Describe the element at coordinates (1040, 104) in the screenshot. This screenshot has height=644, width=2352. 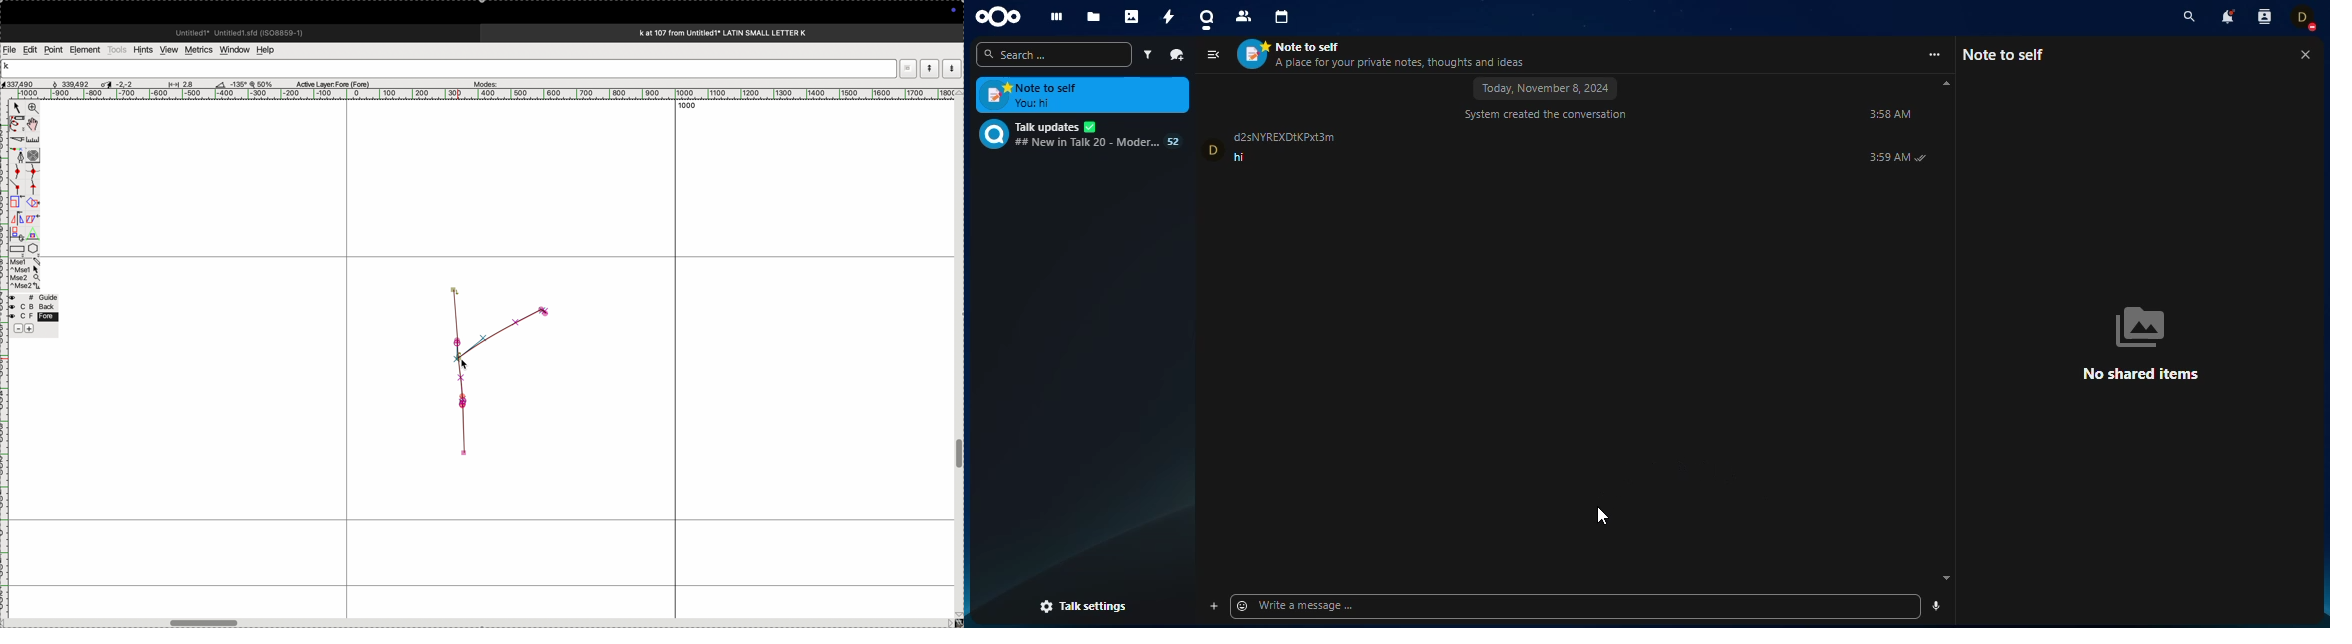
I see `message sent` at that location.